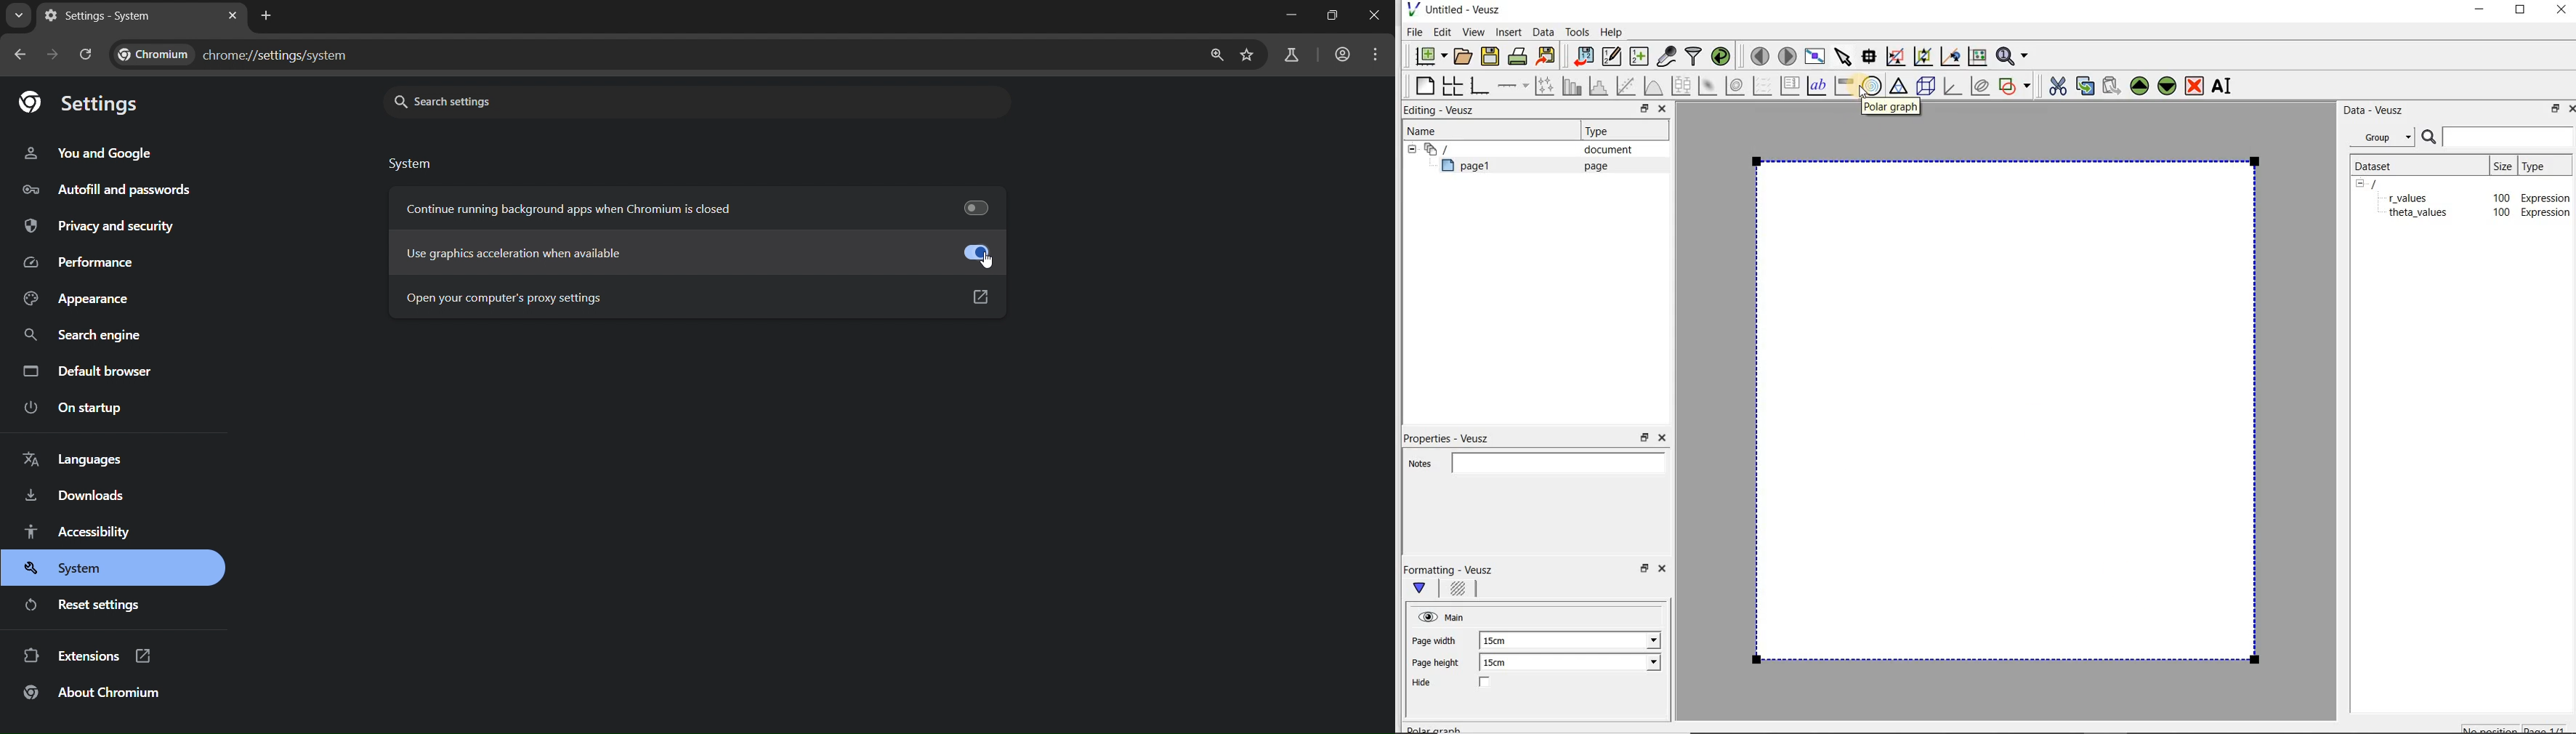 This screenshot has width=2576, height=756. I want to click on print the document, so click(1520, 56).